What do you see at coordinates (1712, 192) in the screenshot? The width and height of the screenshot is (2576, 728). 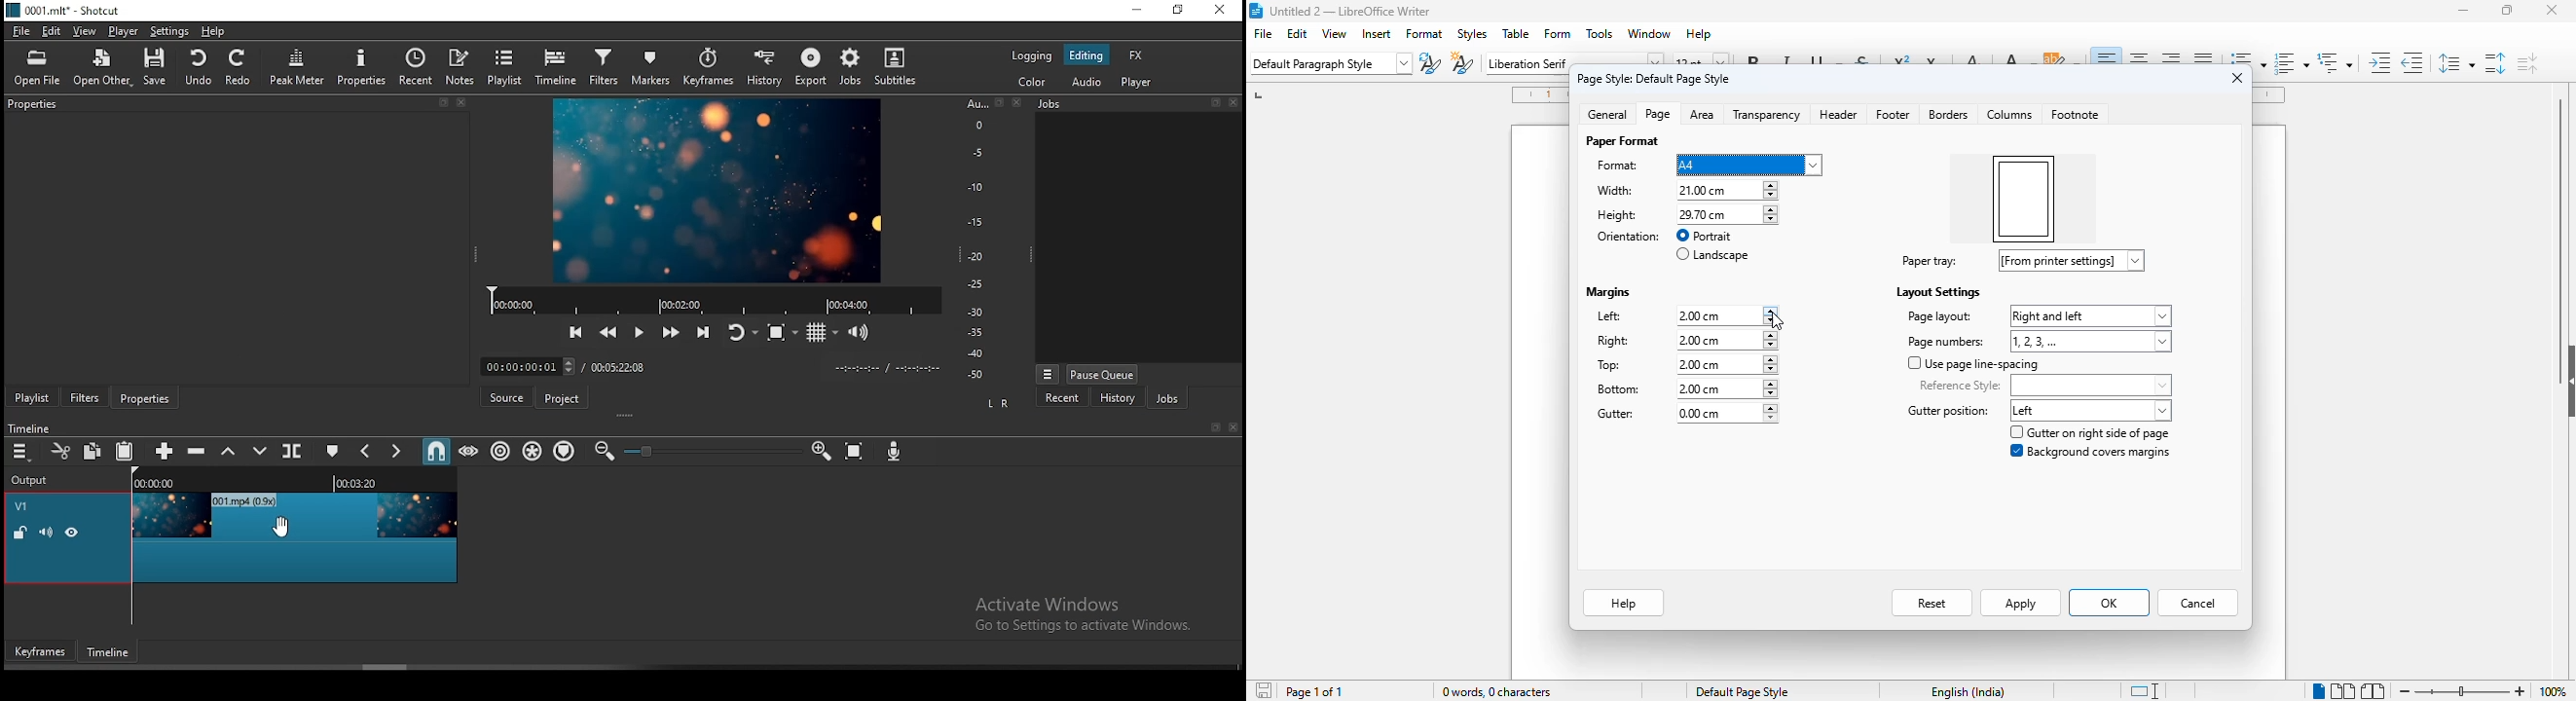 I see `width input box` at bounding box center [1712, 192].